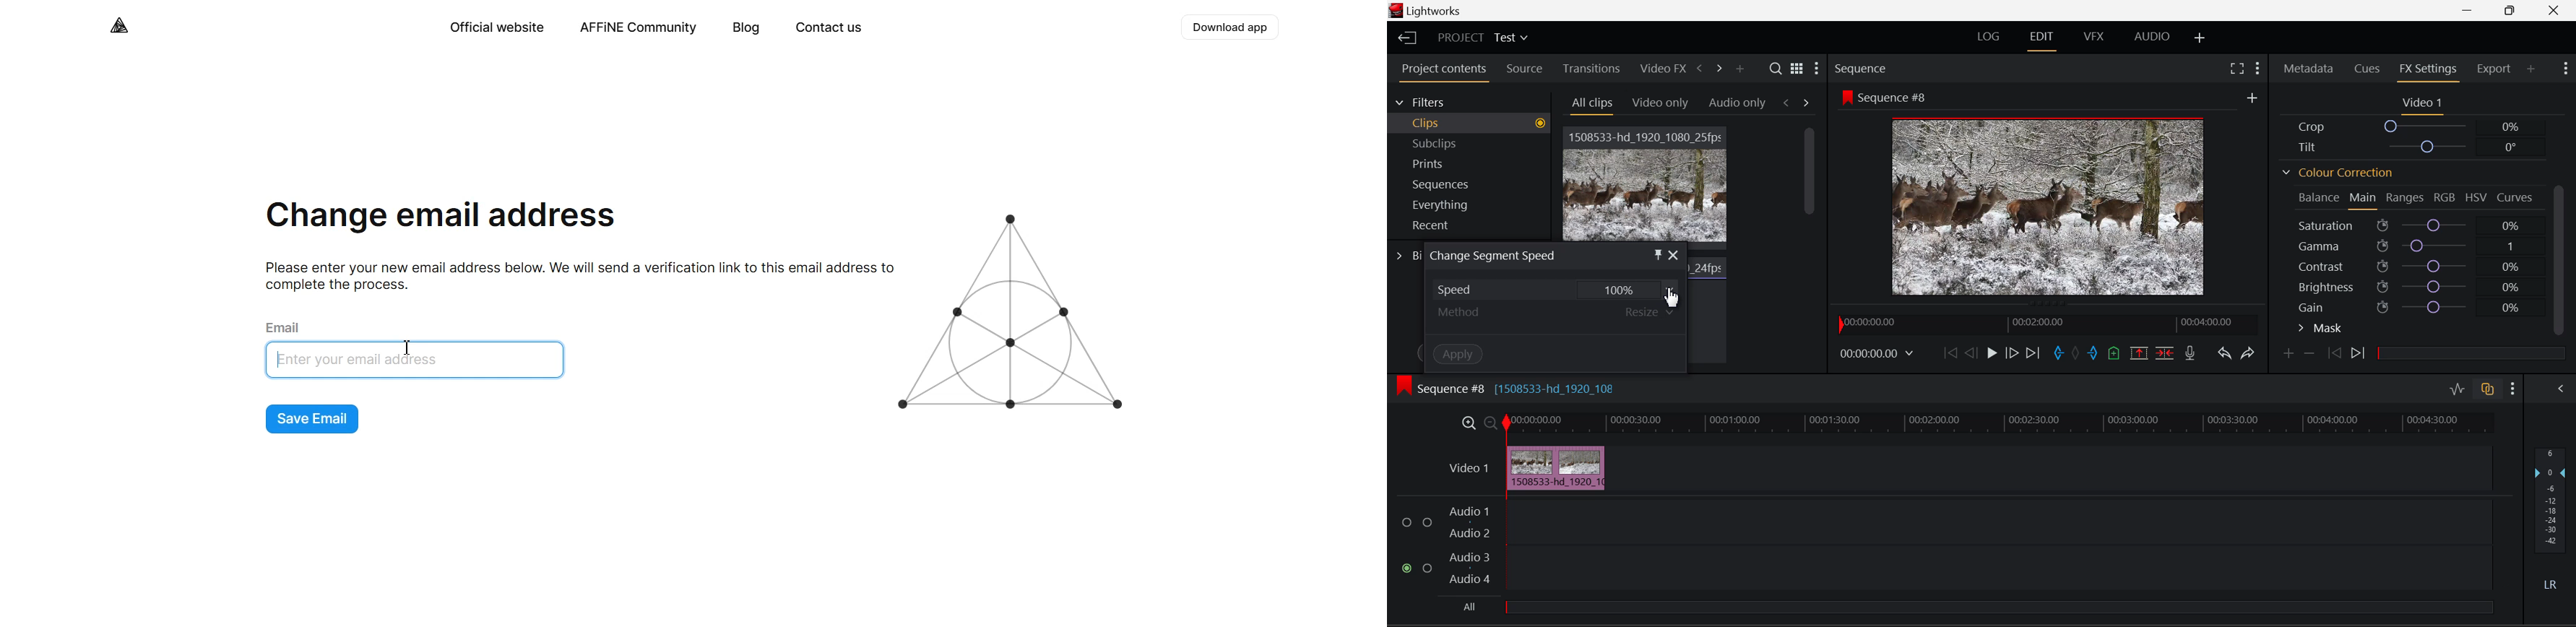  I want to click on Sequence #8, so click(1884, 96).